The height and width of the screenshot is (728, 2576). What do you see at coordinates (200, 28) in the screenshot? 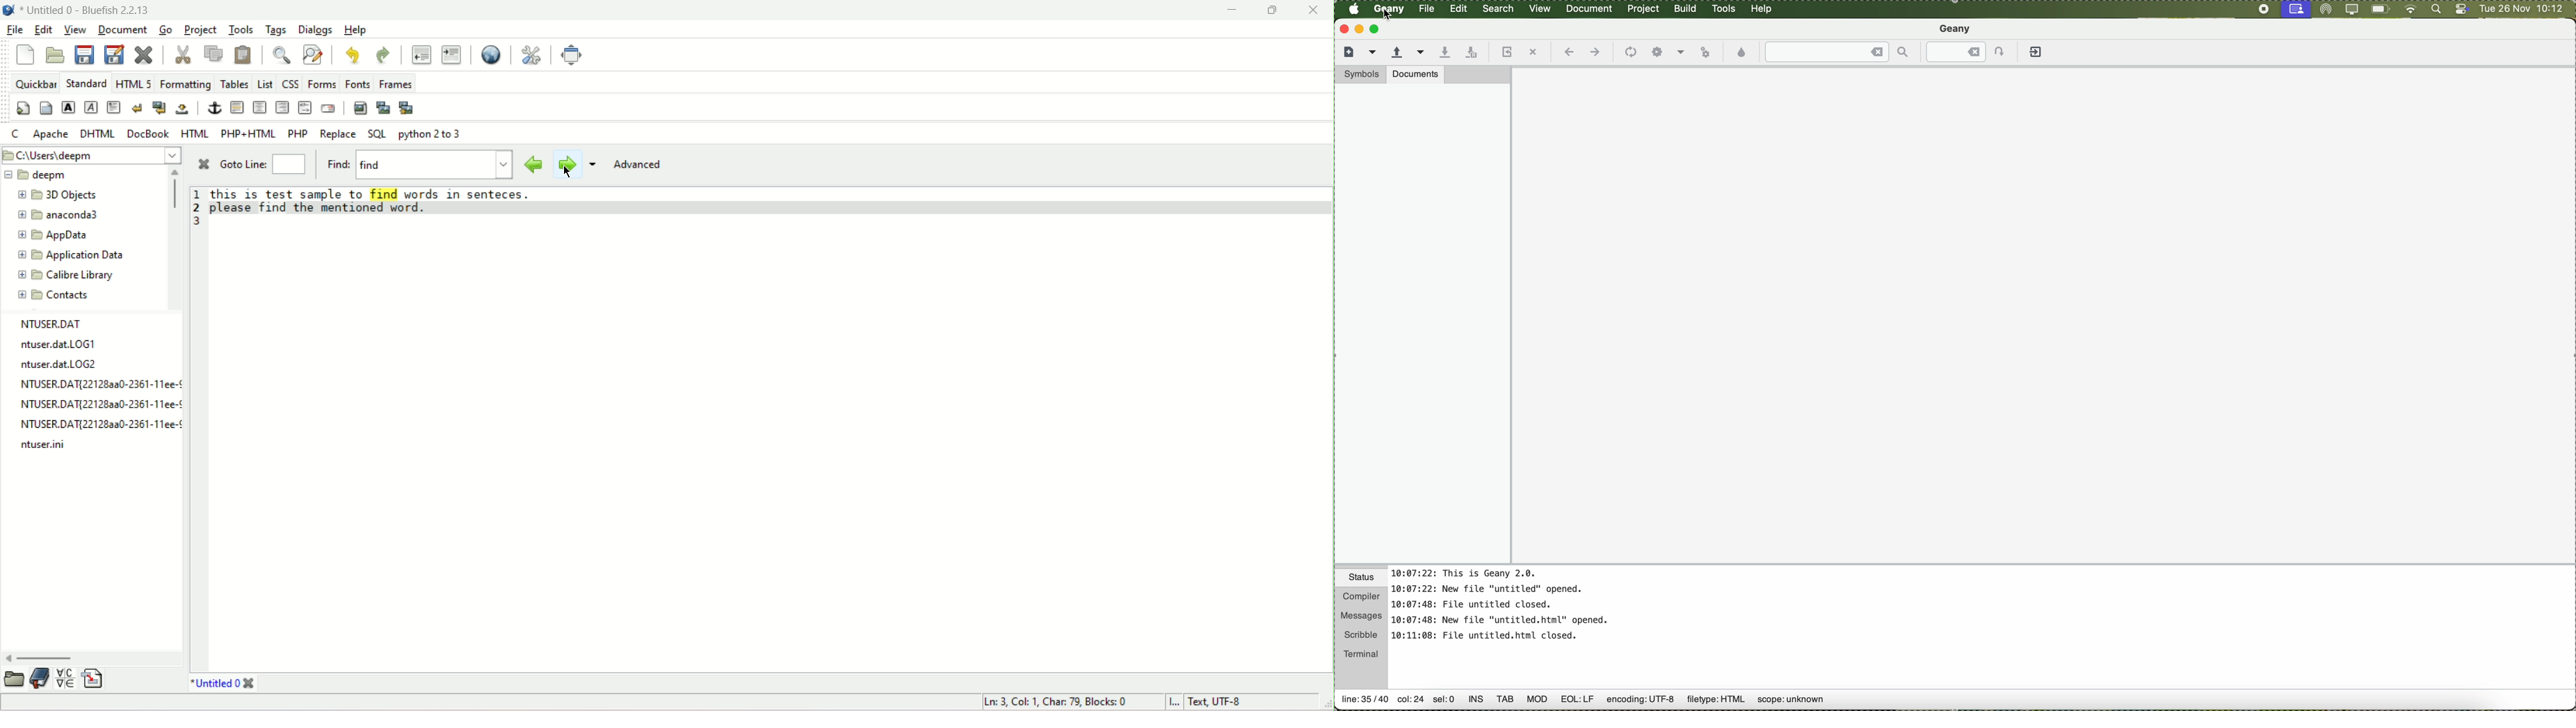
I see `project` at bounding box center [200, 28].